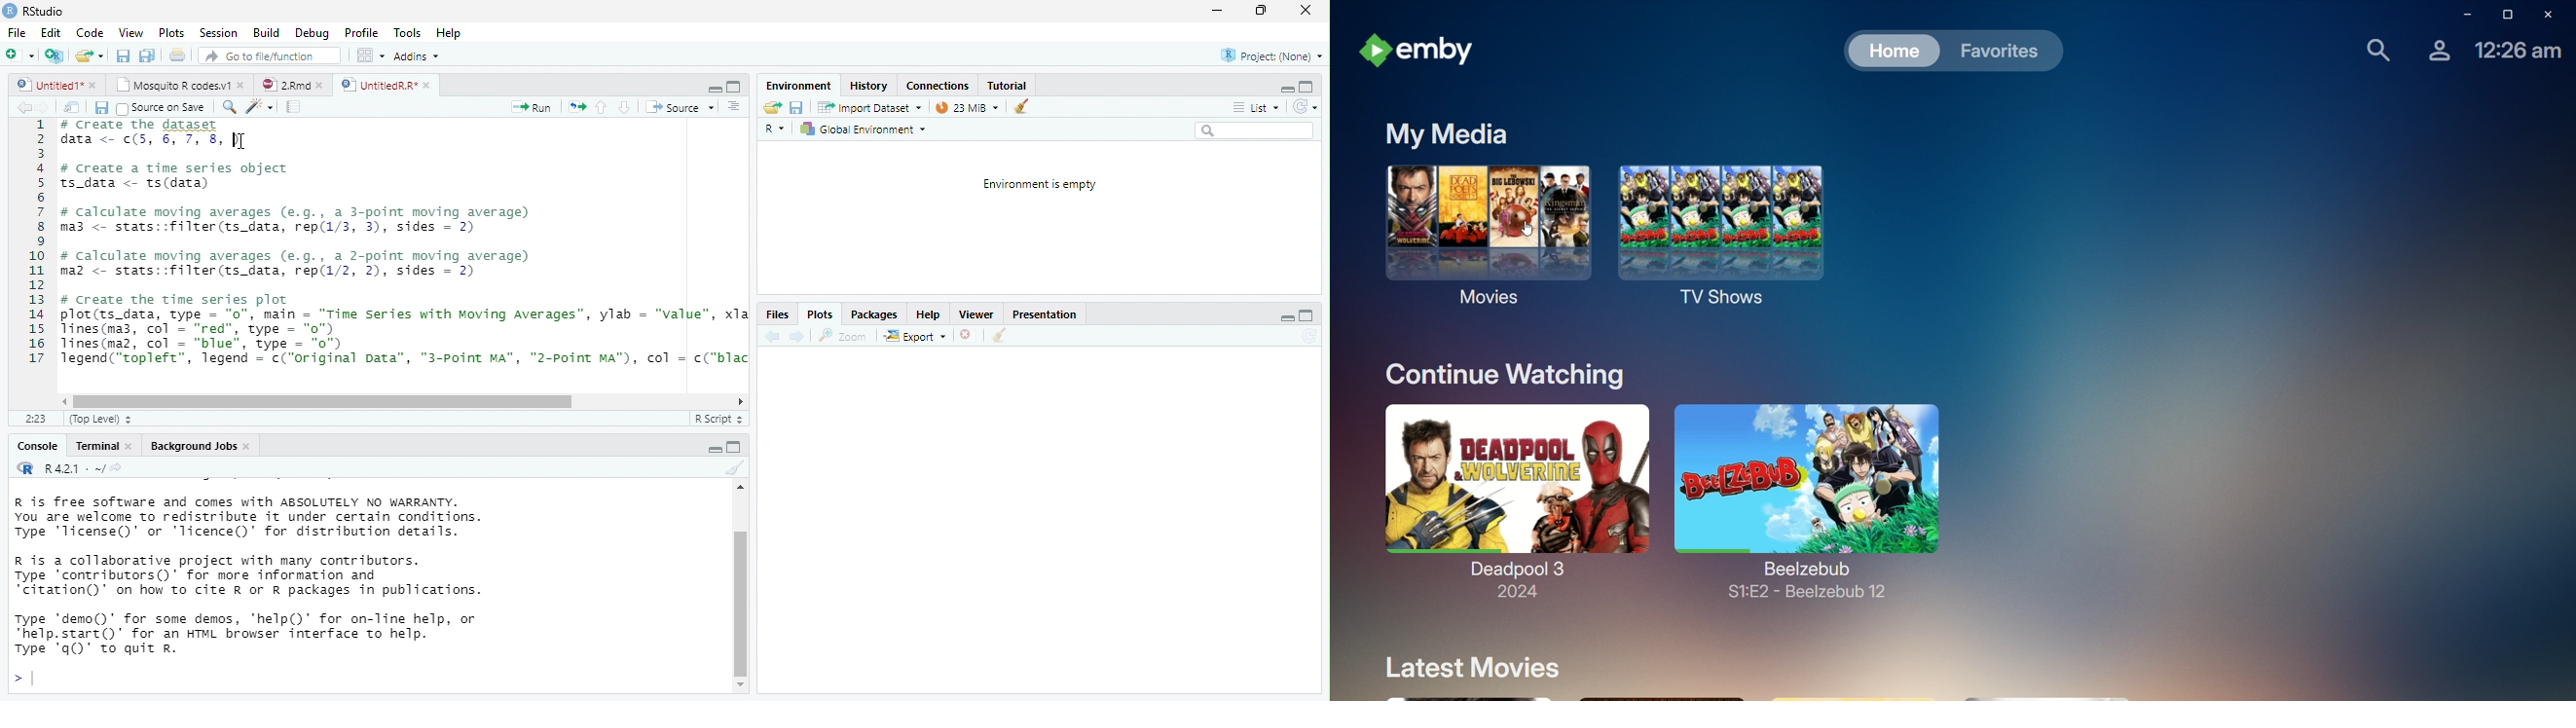  I want to click on next, so click(47, 108).